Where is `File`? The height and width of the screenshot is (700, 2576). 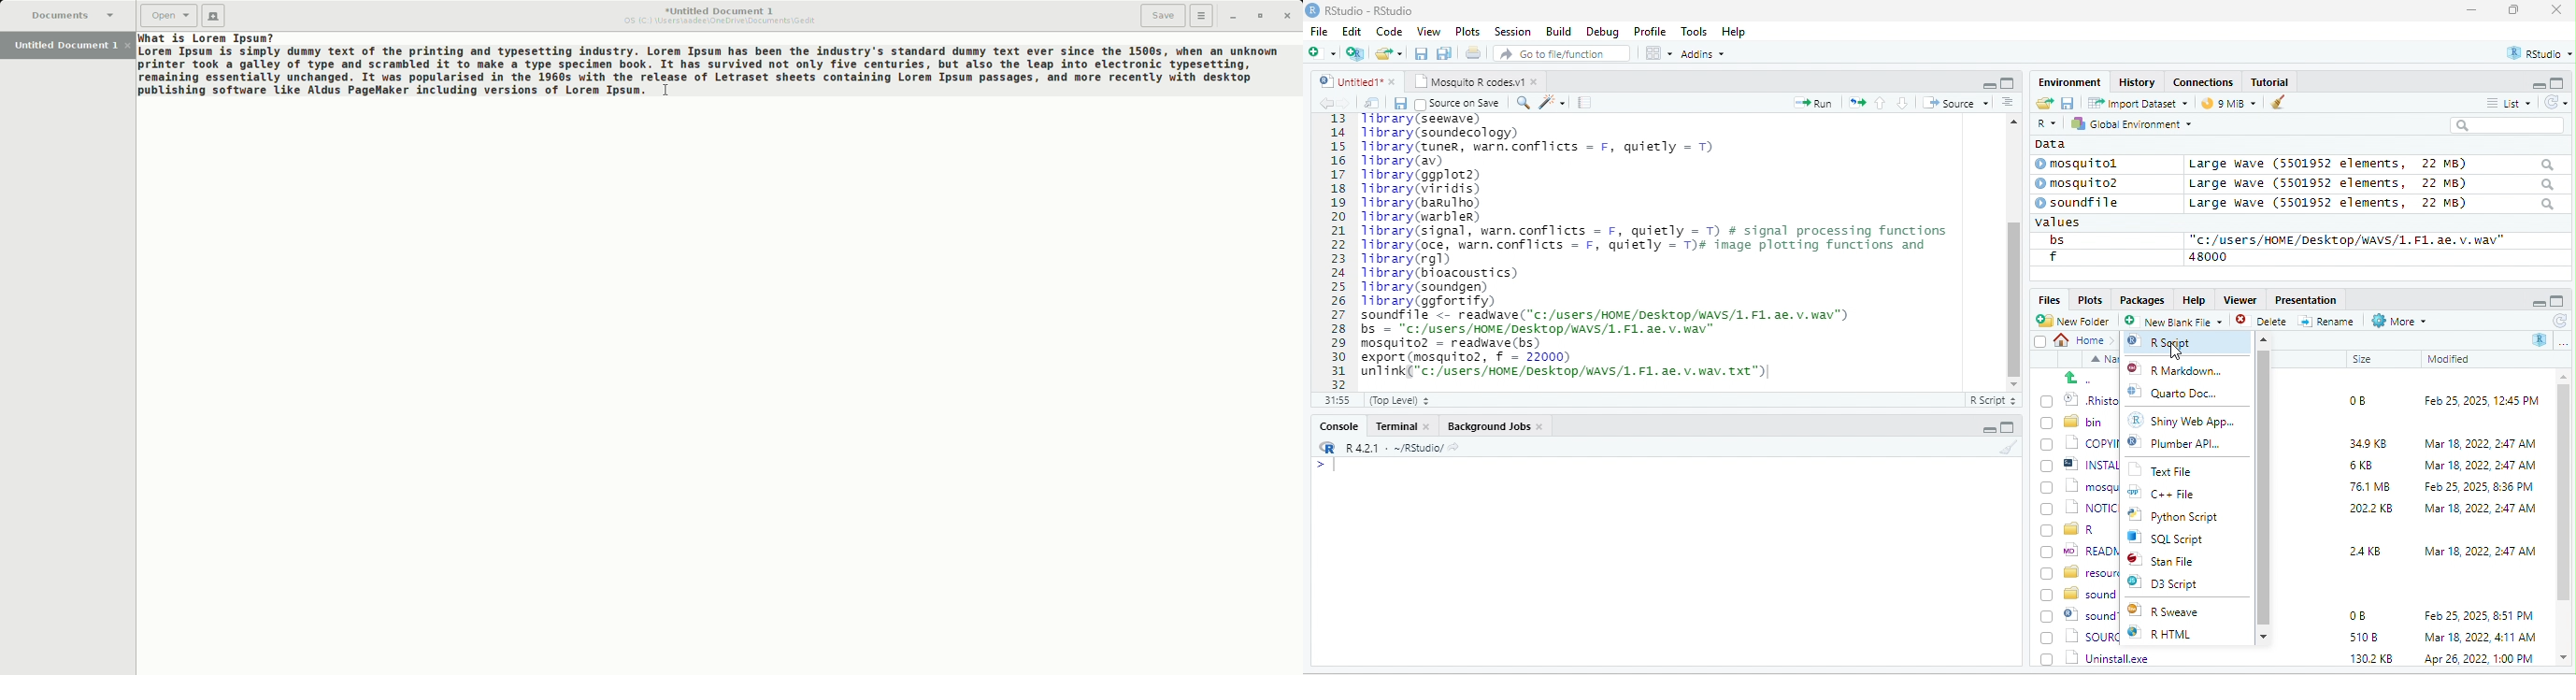 File is located at coordinates (1319, 31).